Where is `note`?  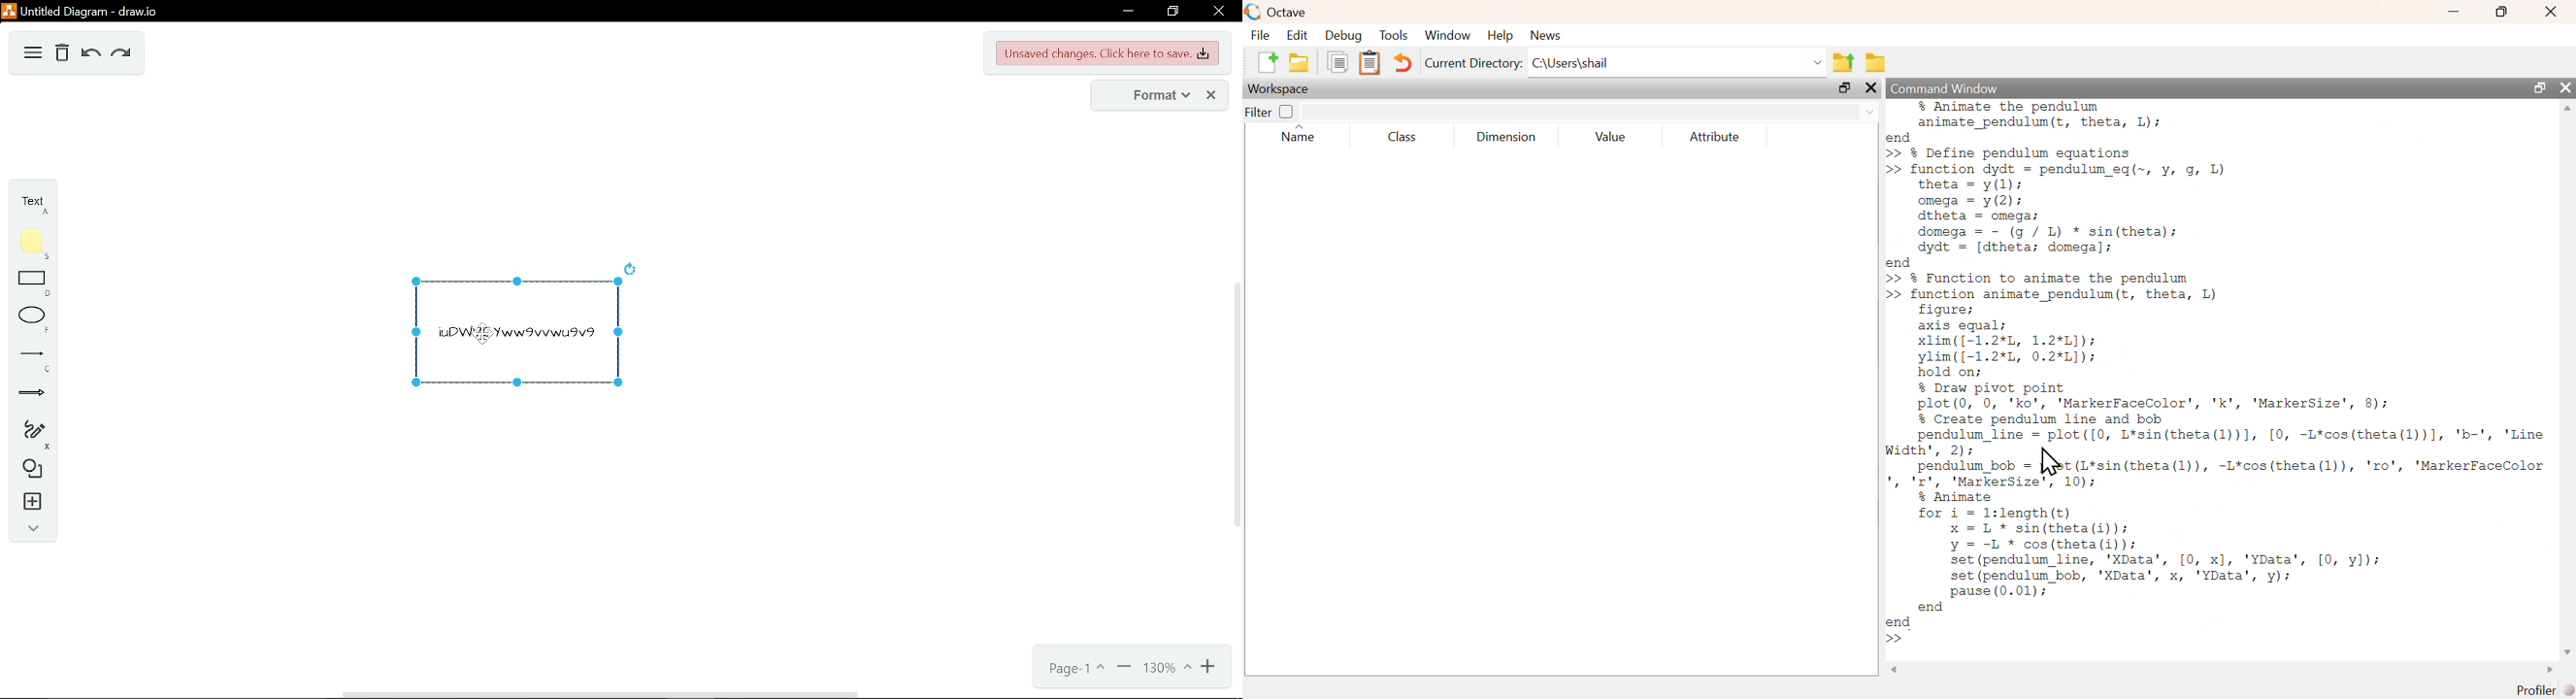
note is located at coordinates (28, 241).